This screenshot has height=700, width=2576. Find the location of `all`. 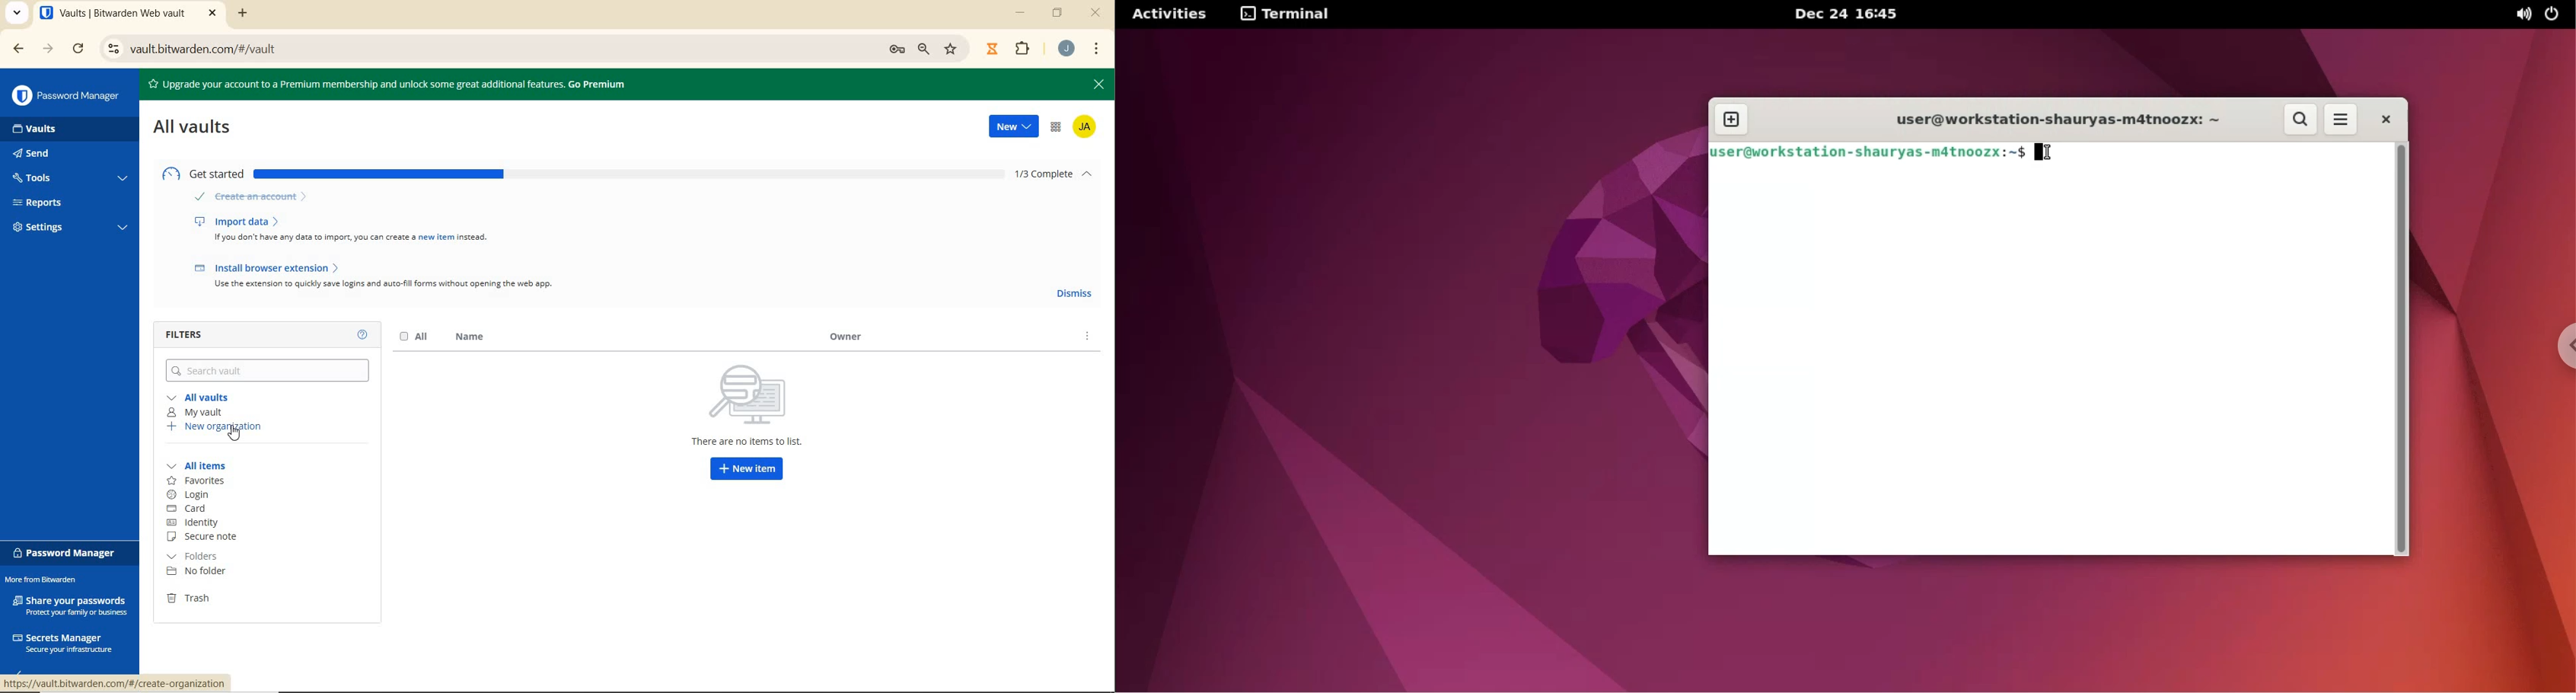

all is located at coordinates (414, 338).